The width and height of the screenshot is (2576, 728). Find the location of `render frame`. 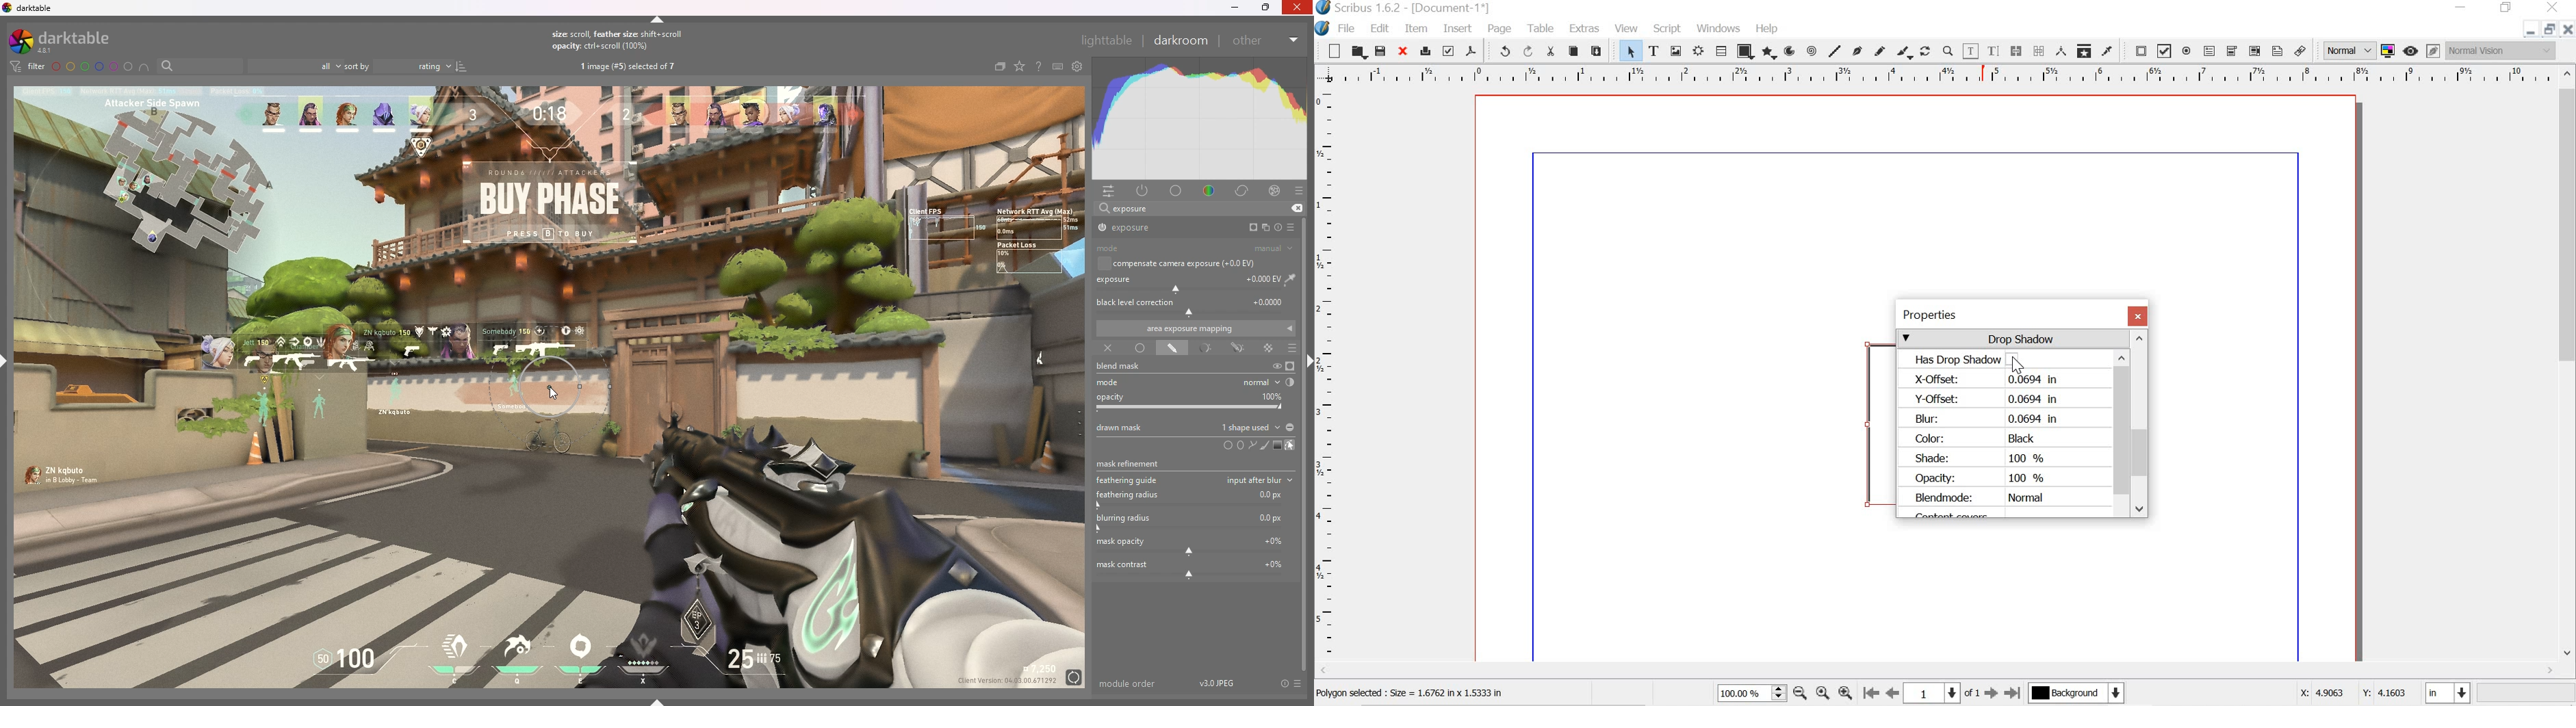

render frame is located at coordinates (1700, 51).